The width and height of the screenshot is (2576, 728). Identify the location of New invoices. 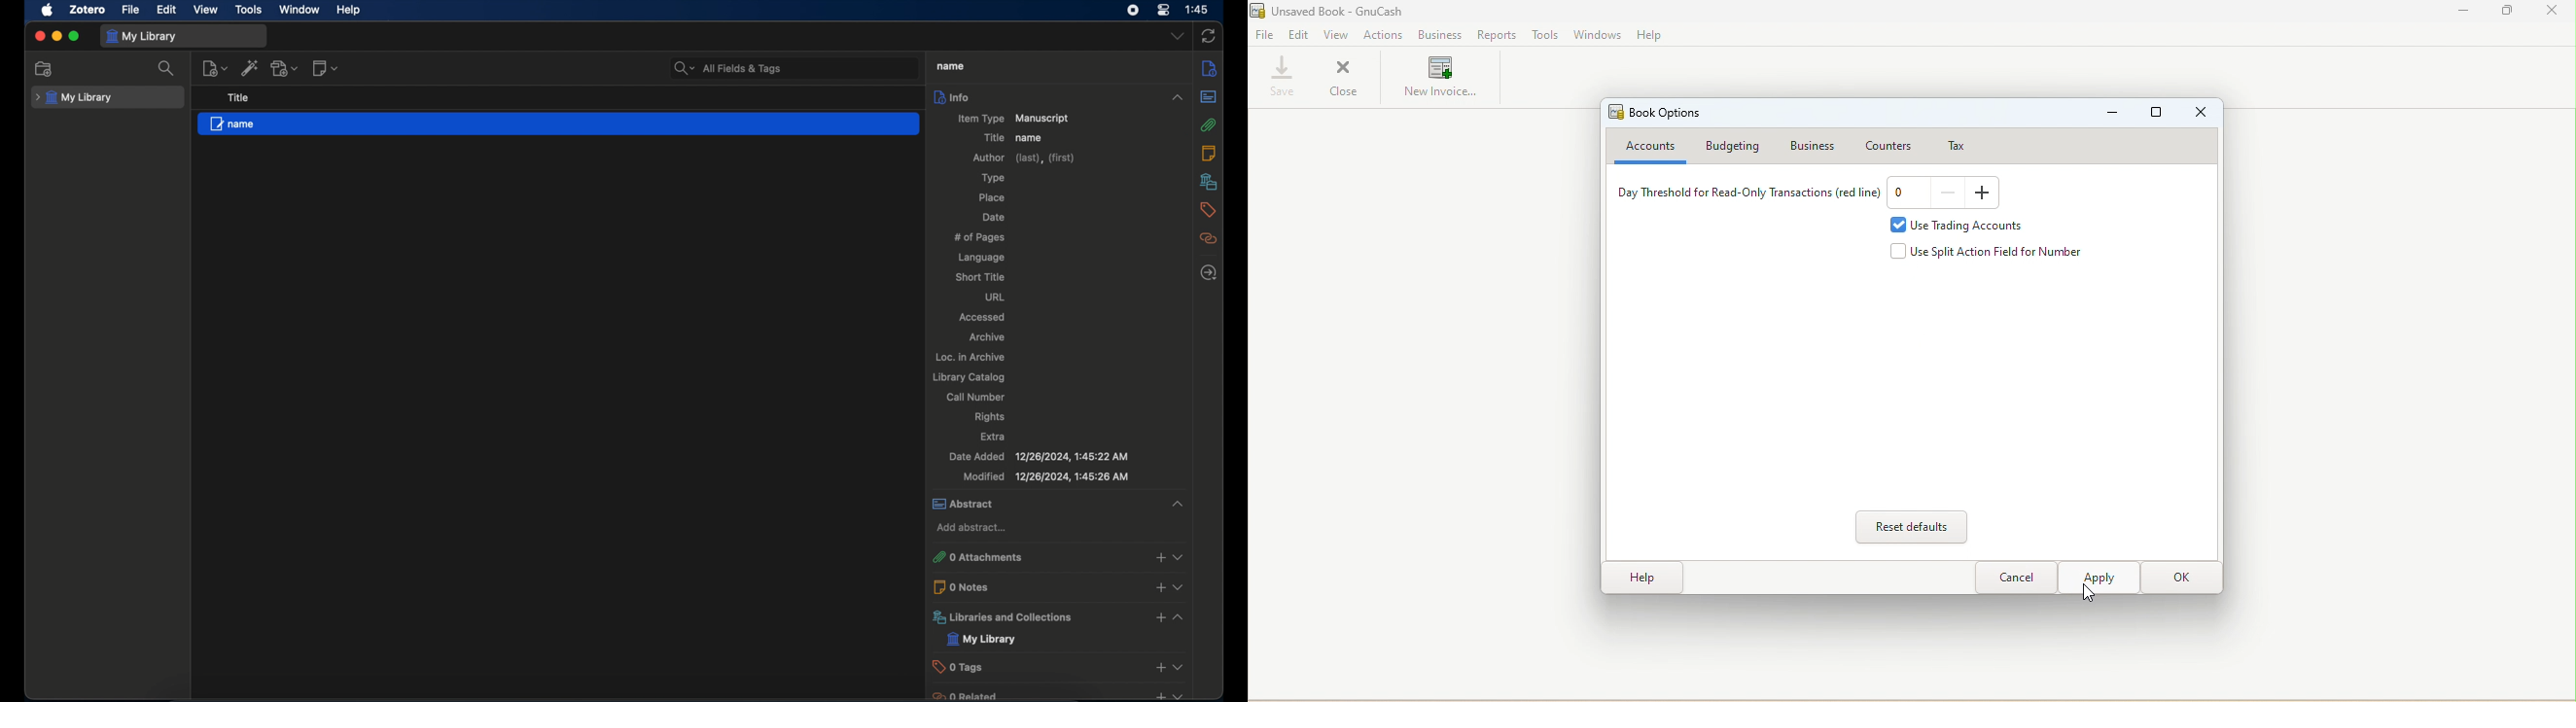
(1442, 82).